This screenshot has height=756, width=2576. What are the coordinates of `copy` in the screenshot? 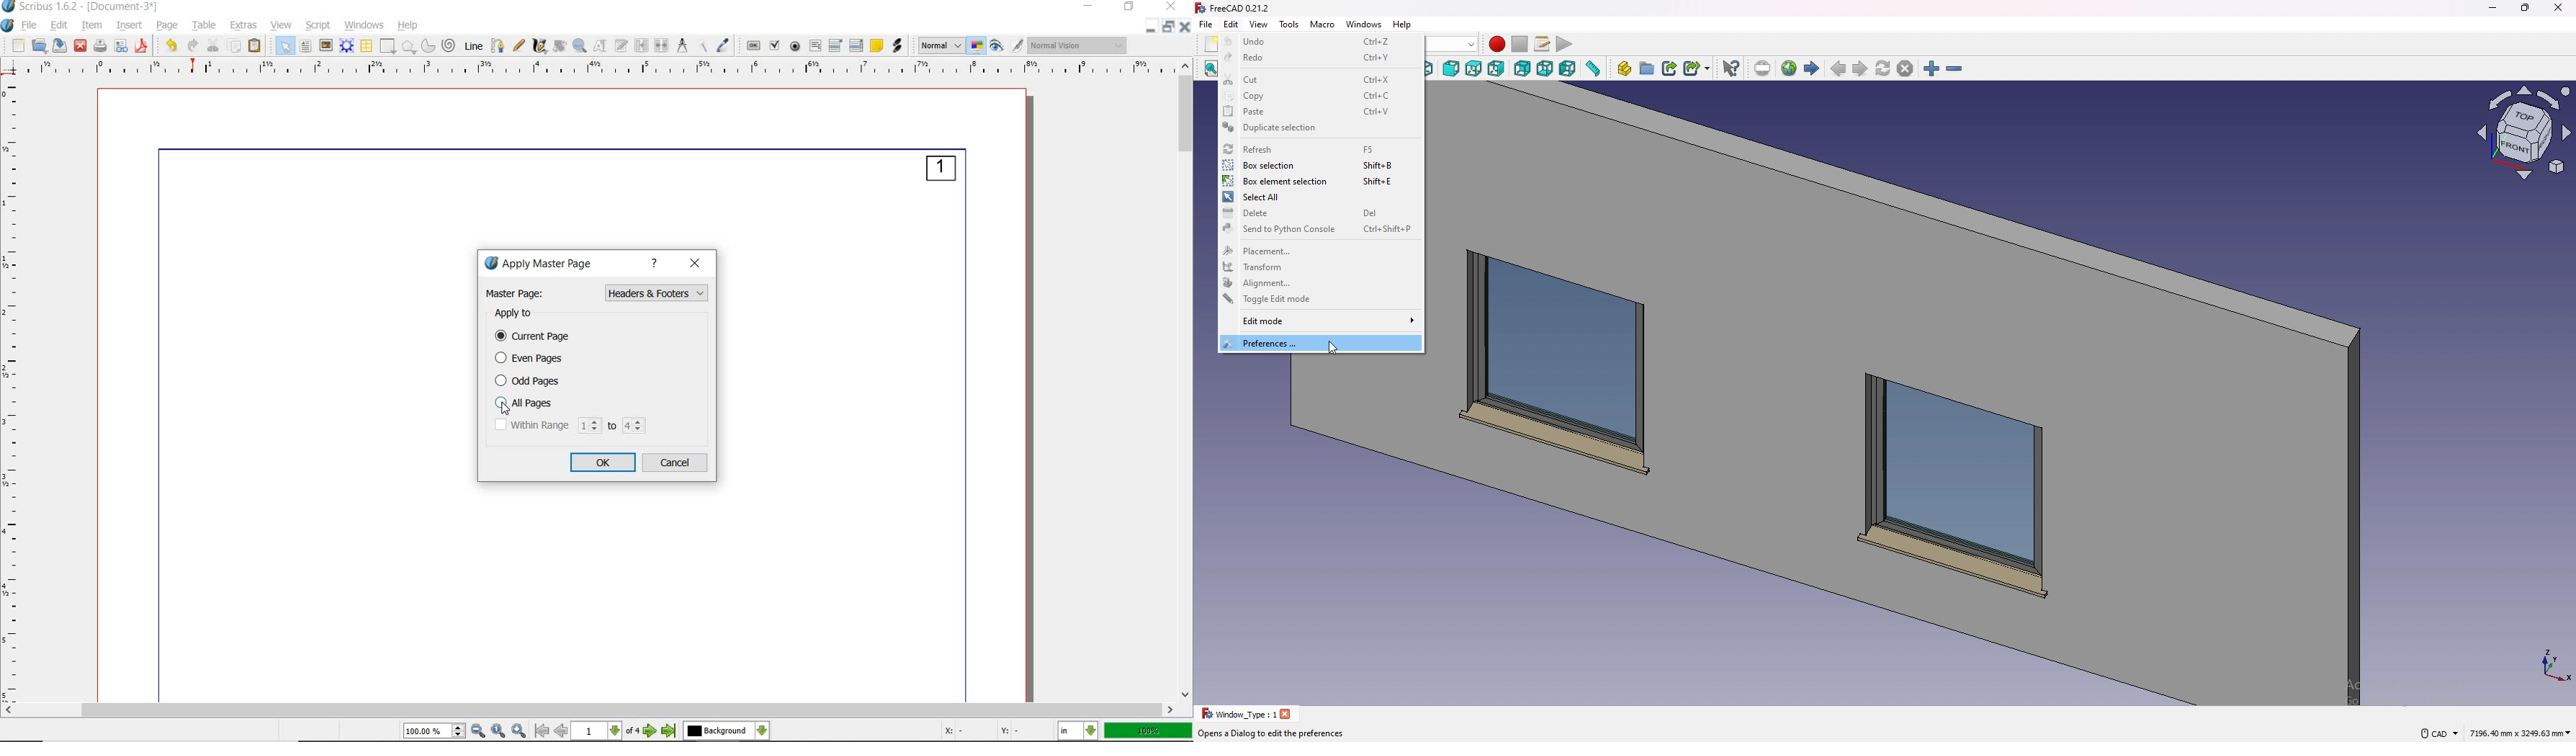 It's located at (235, 46).